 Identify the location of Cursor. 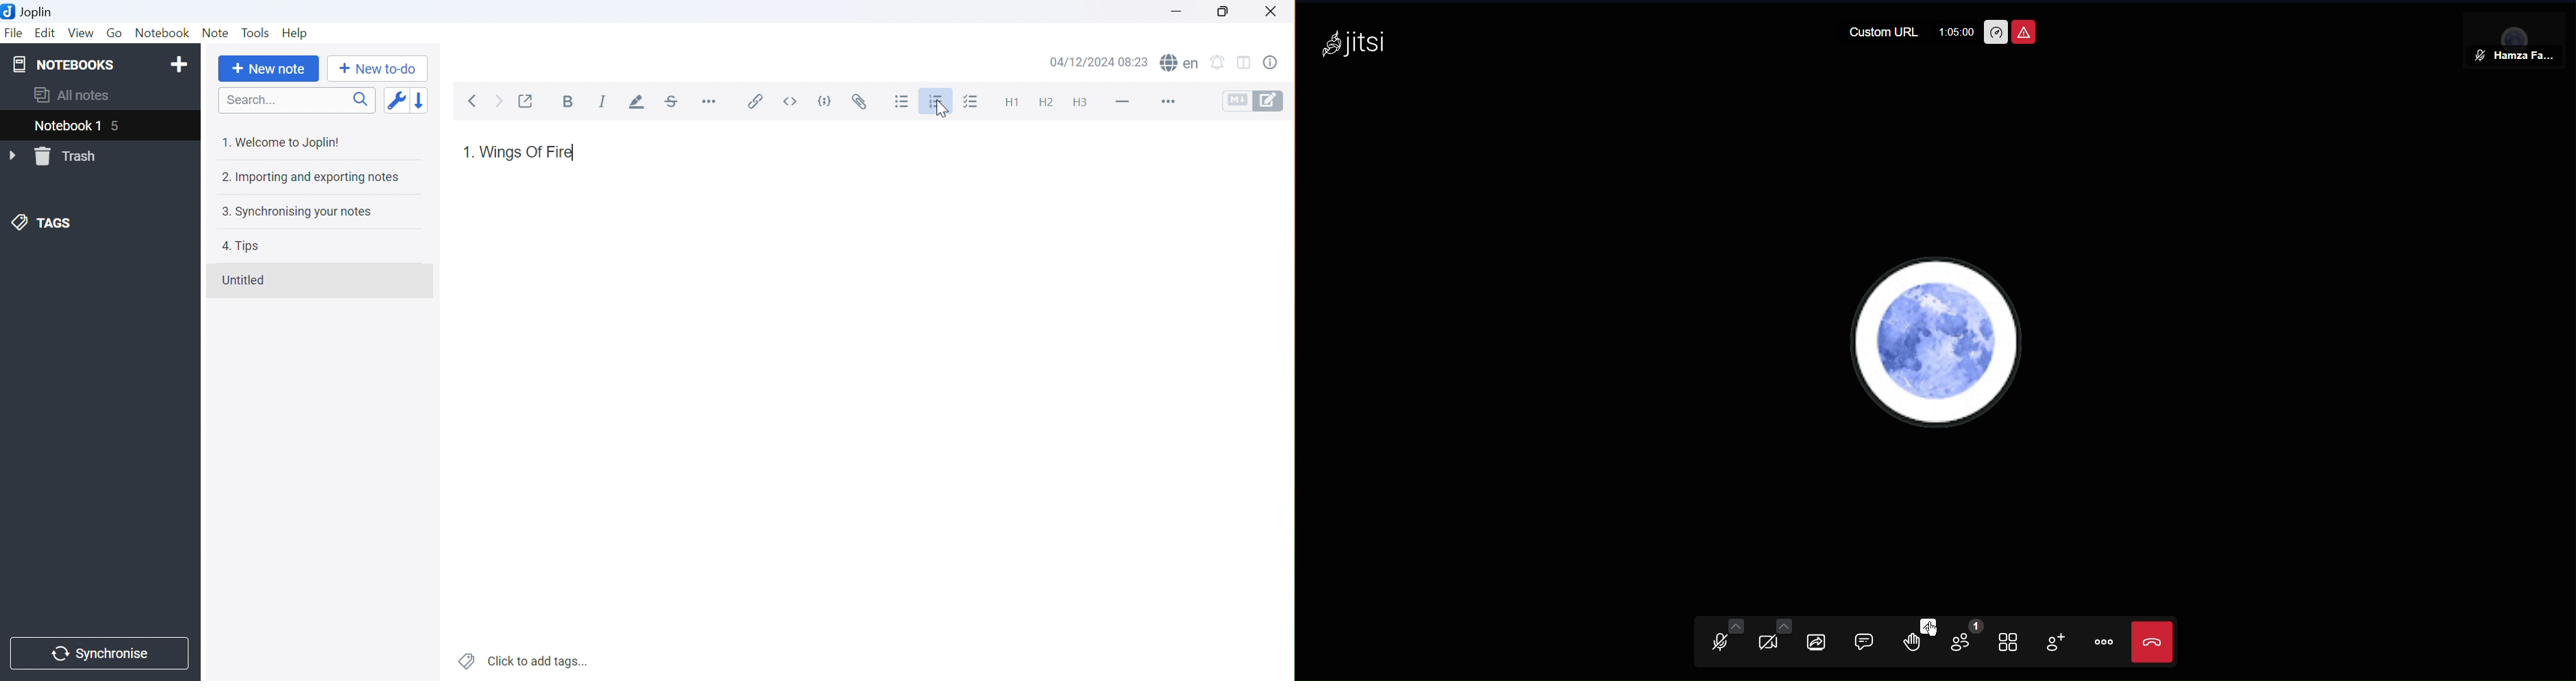
(941, 109).